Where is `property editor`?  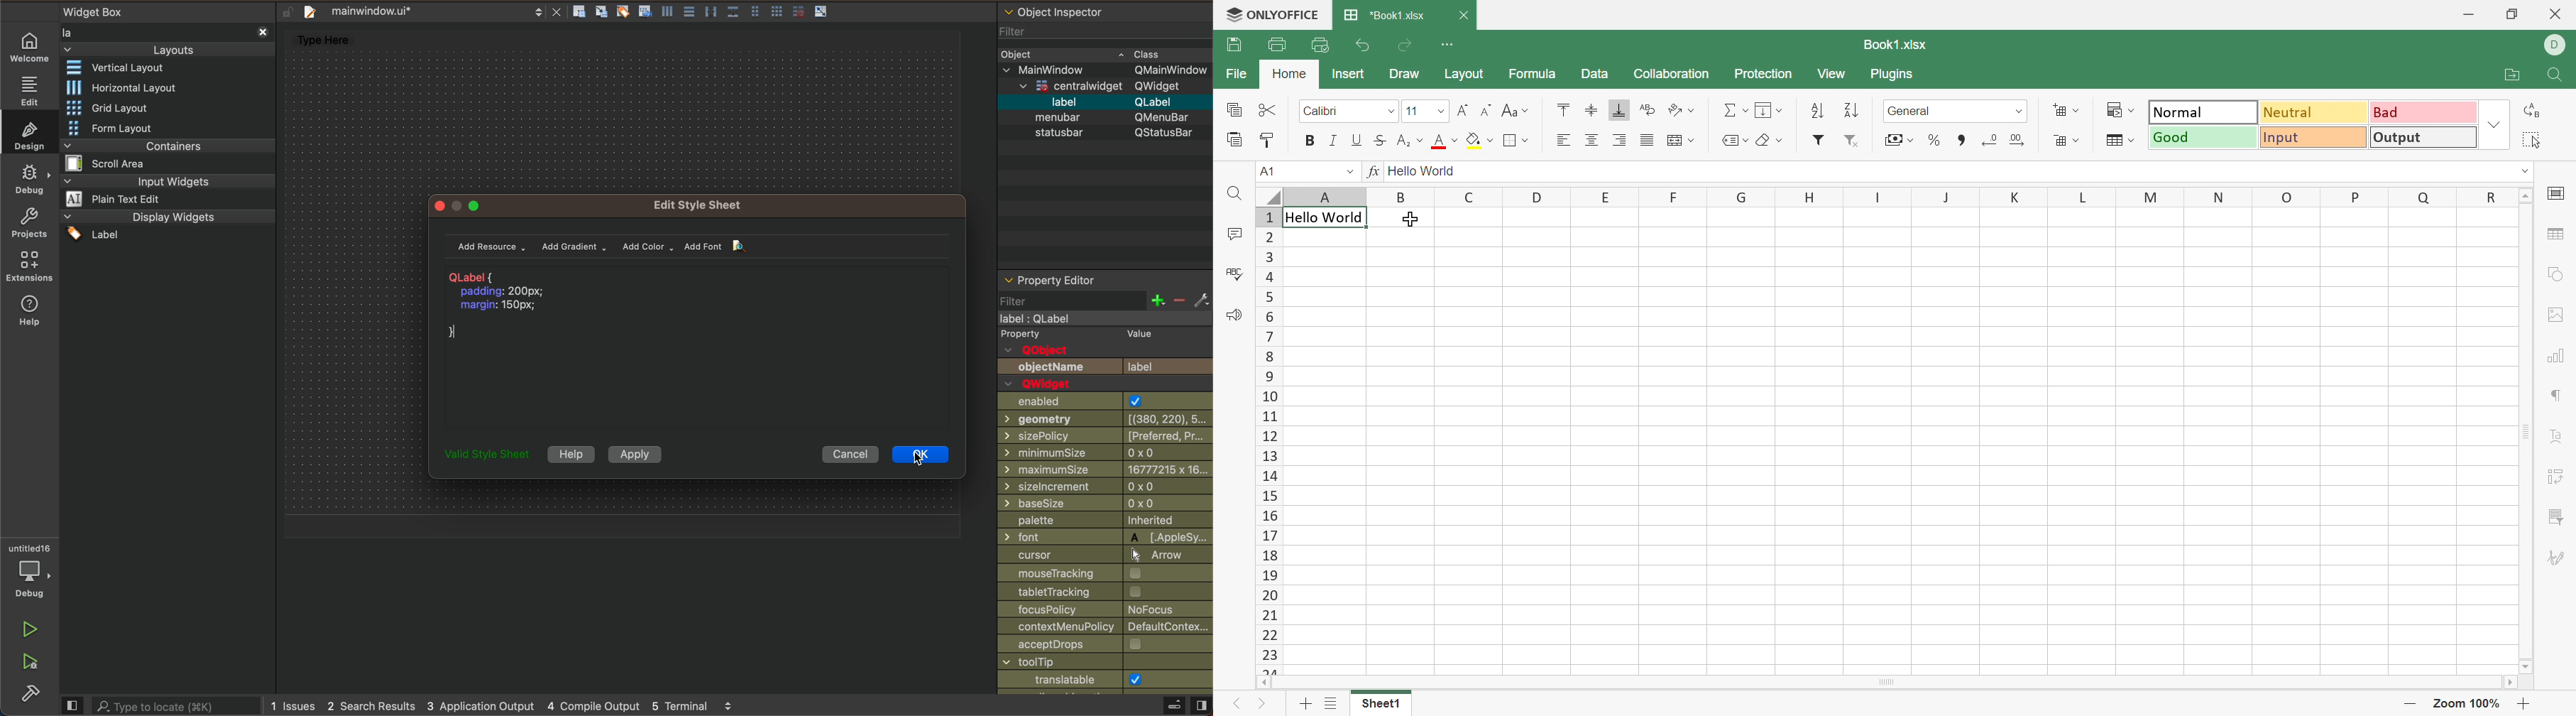
property editor is located at coordinates (1105, 292).